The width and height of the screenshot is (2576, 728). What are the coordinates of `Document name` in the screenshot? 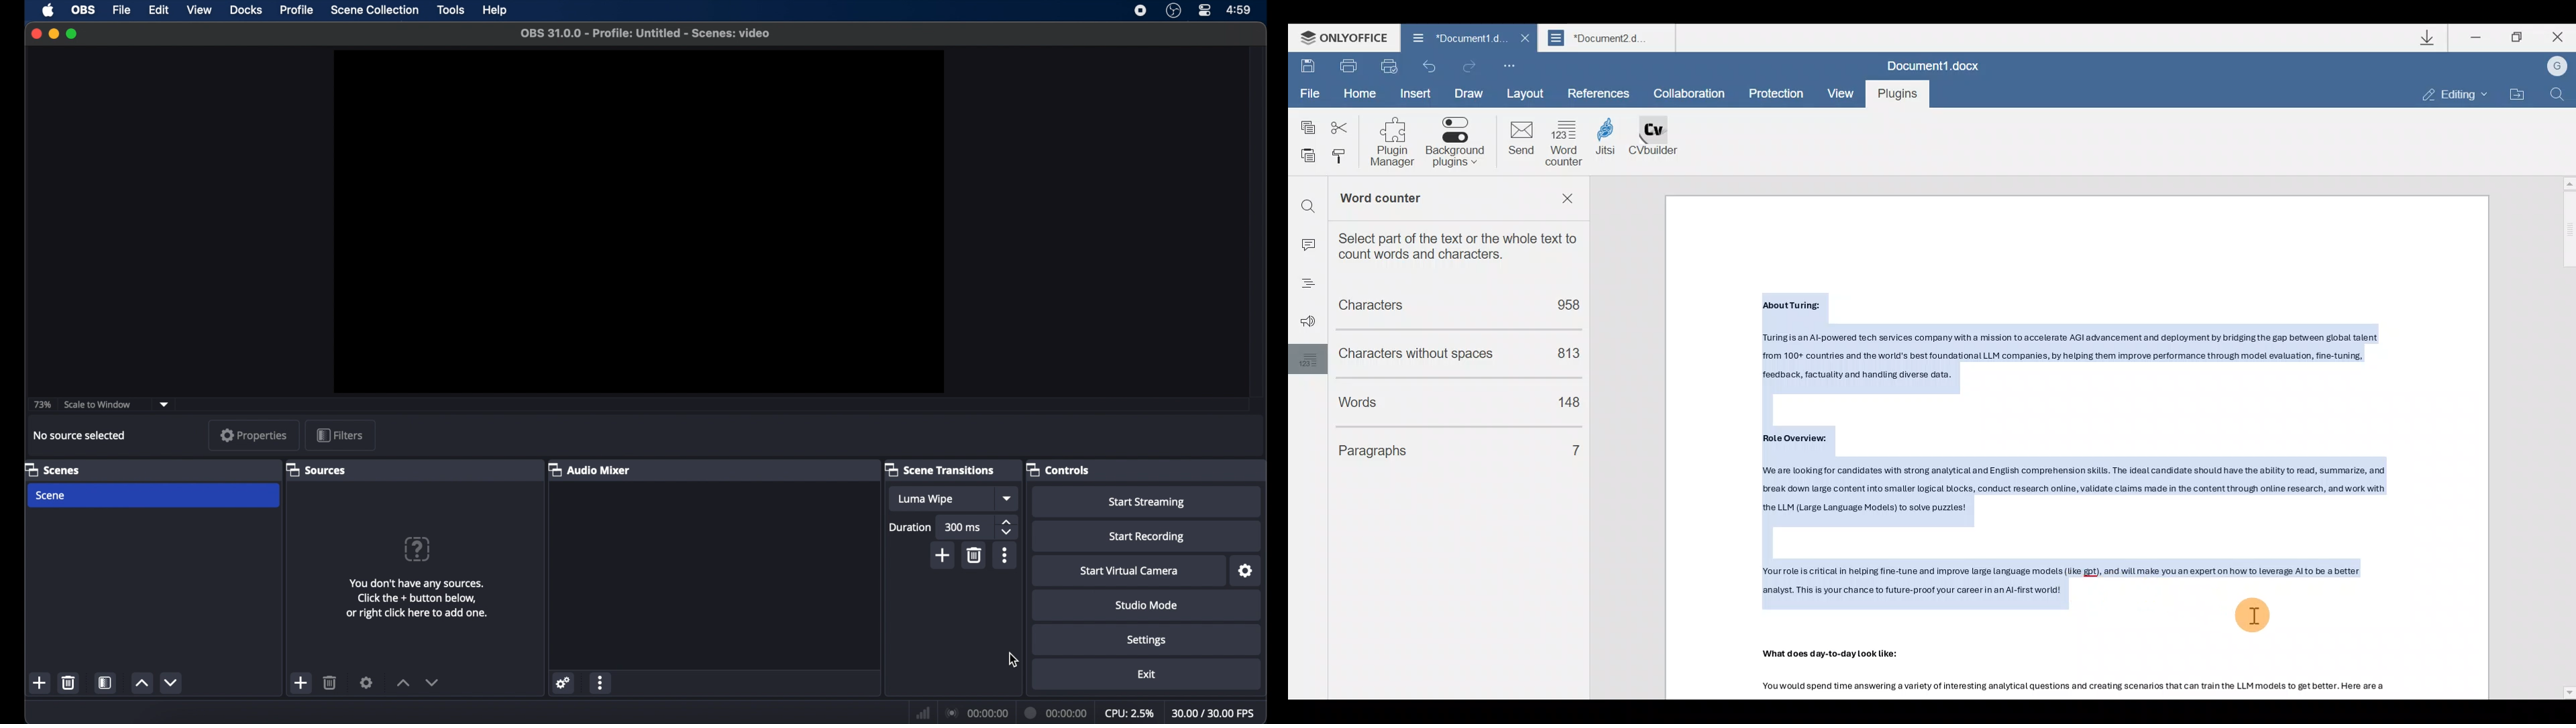 It's located at (1460, 37).